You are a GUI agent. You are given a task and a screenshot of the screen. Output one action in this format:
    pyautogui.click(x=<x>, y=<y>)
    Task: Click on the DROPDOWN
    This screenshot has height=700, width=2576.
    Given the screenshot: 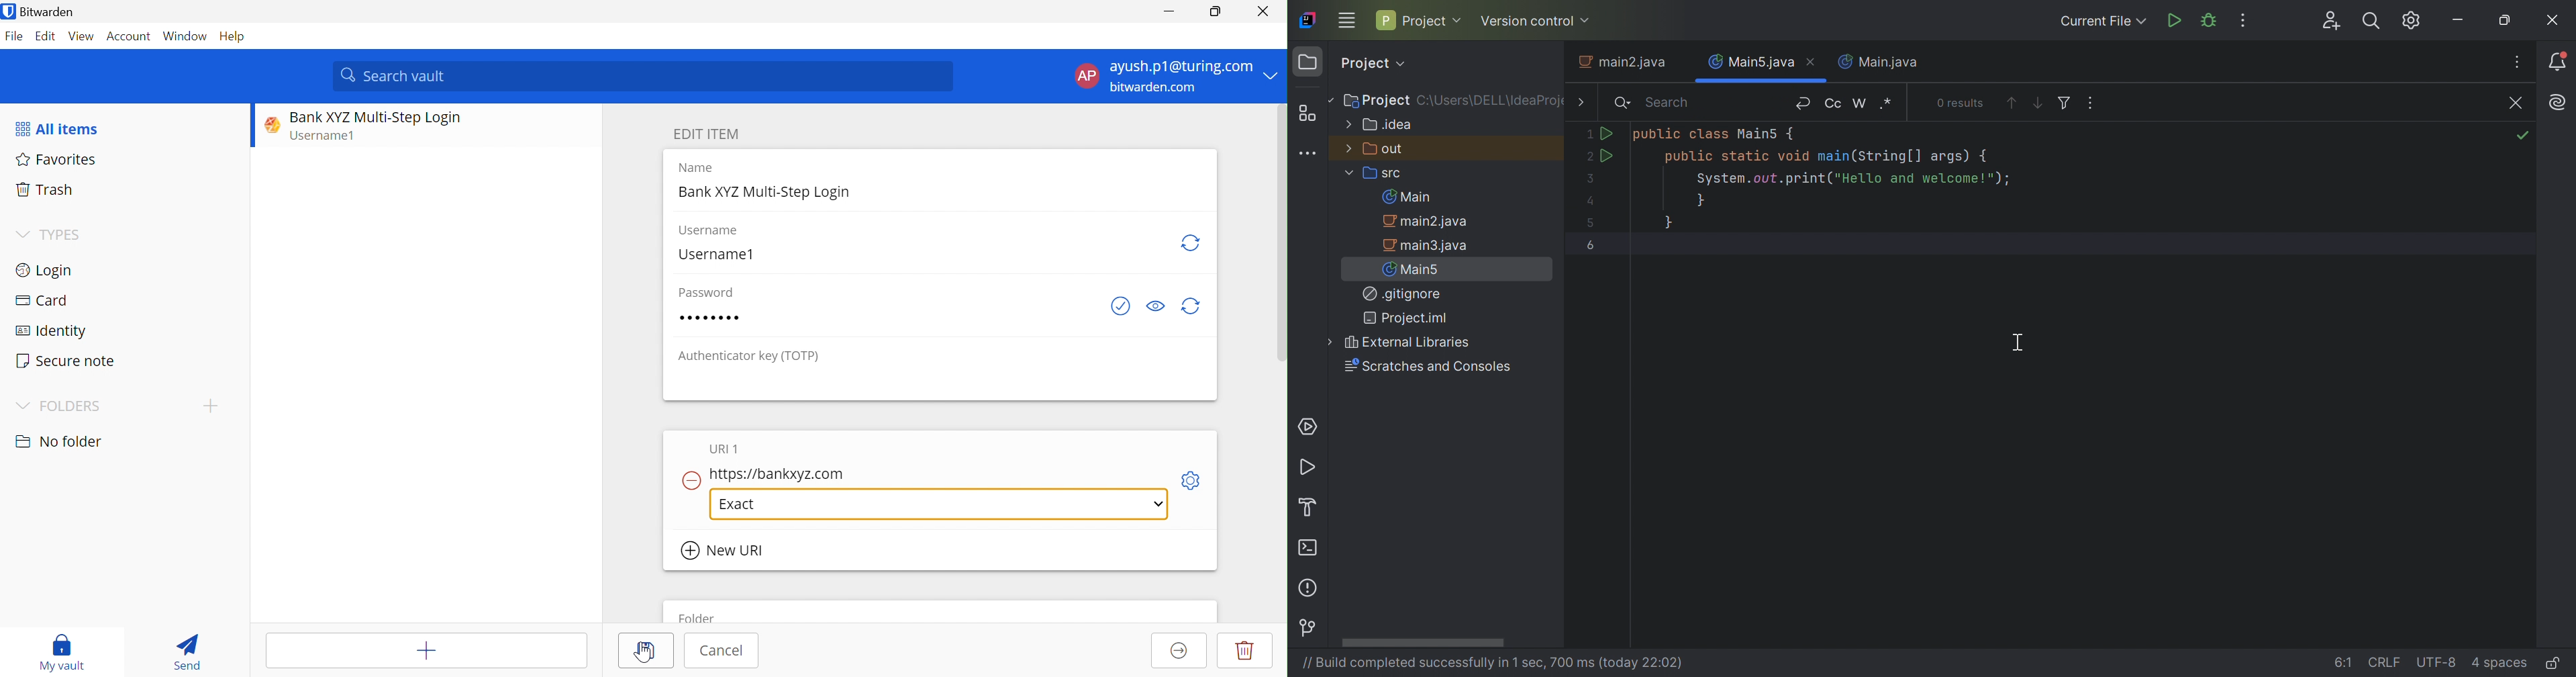 What is the action you would take?
    pyautogui.click(x=1156, y=504)
    